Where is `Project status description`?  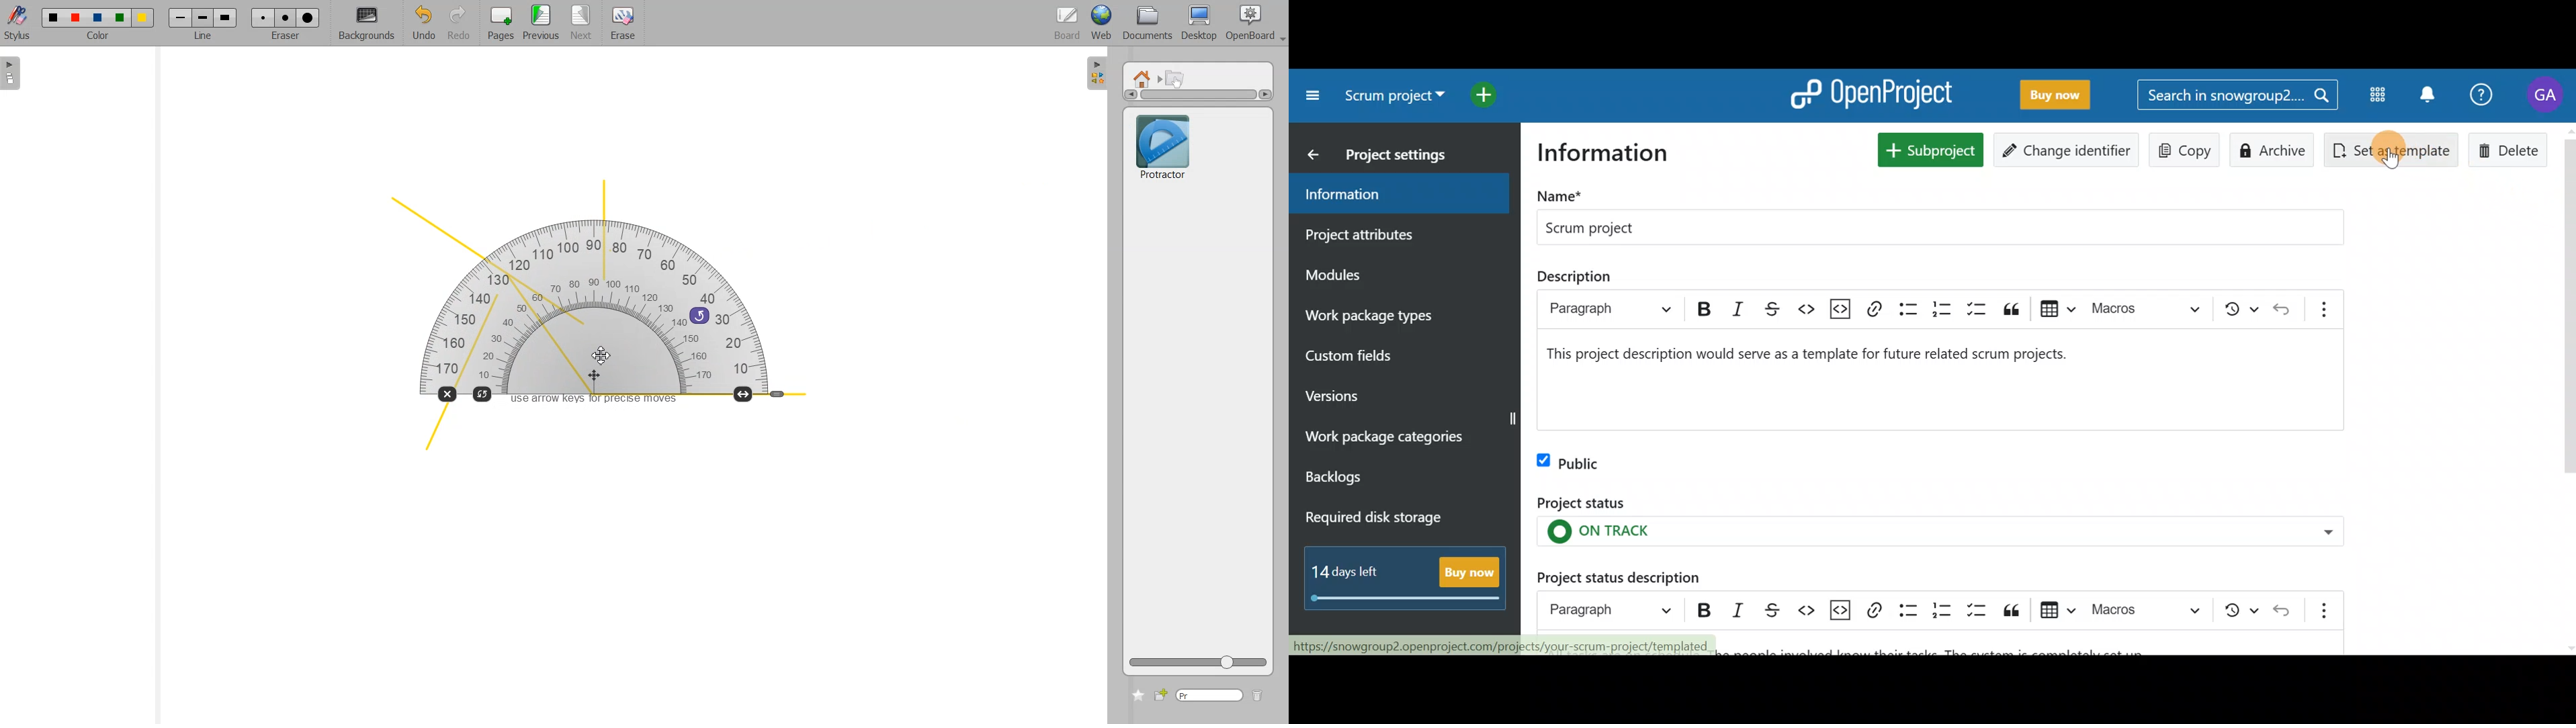
Project status description is located at coordinates (1662, 574).